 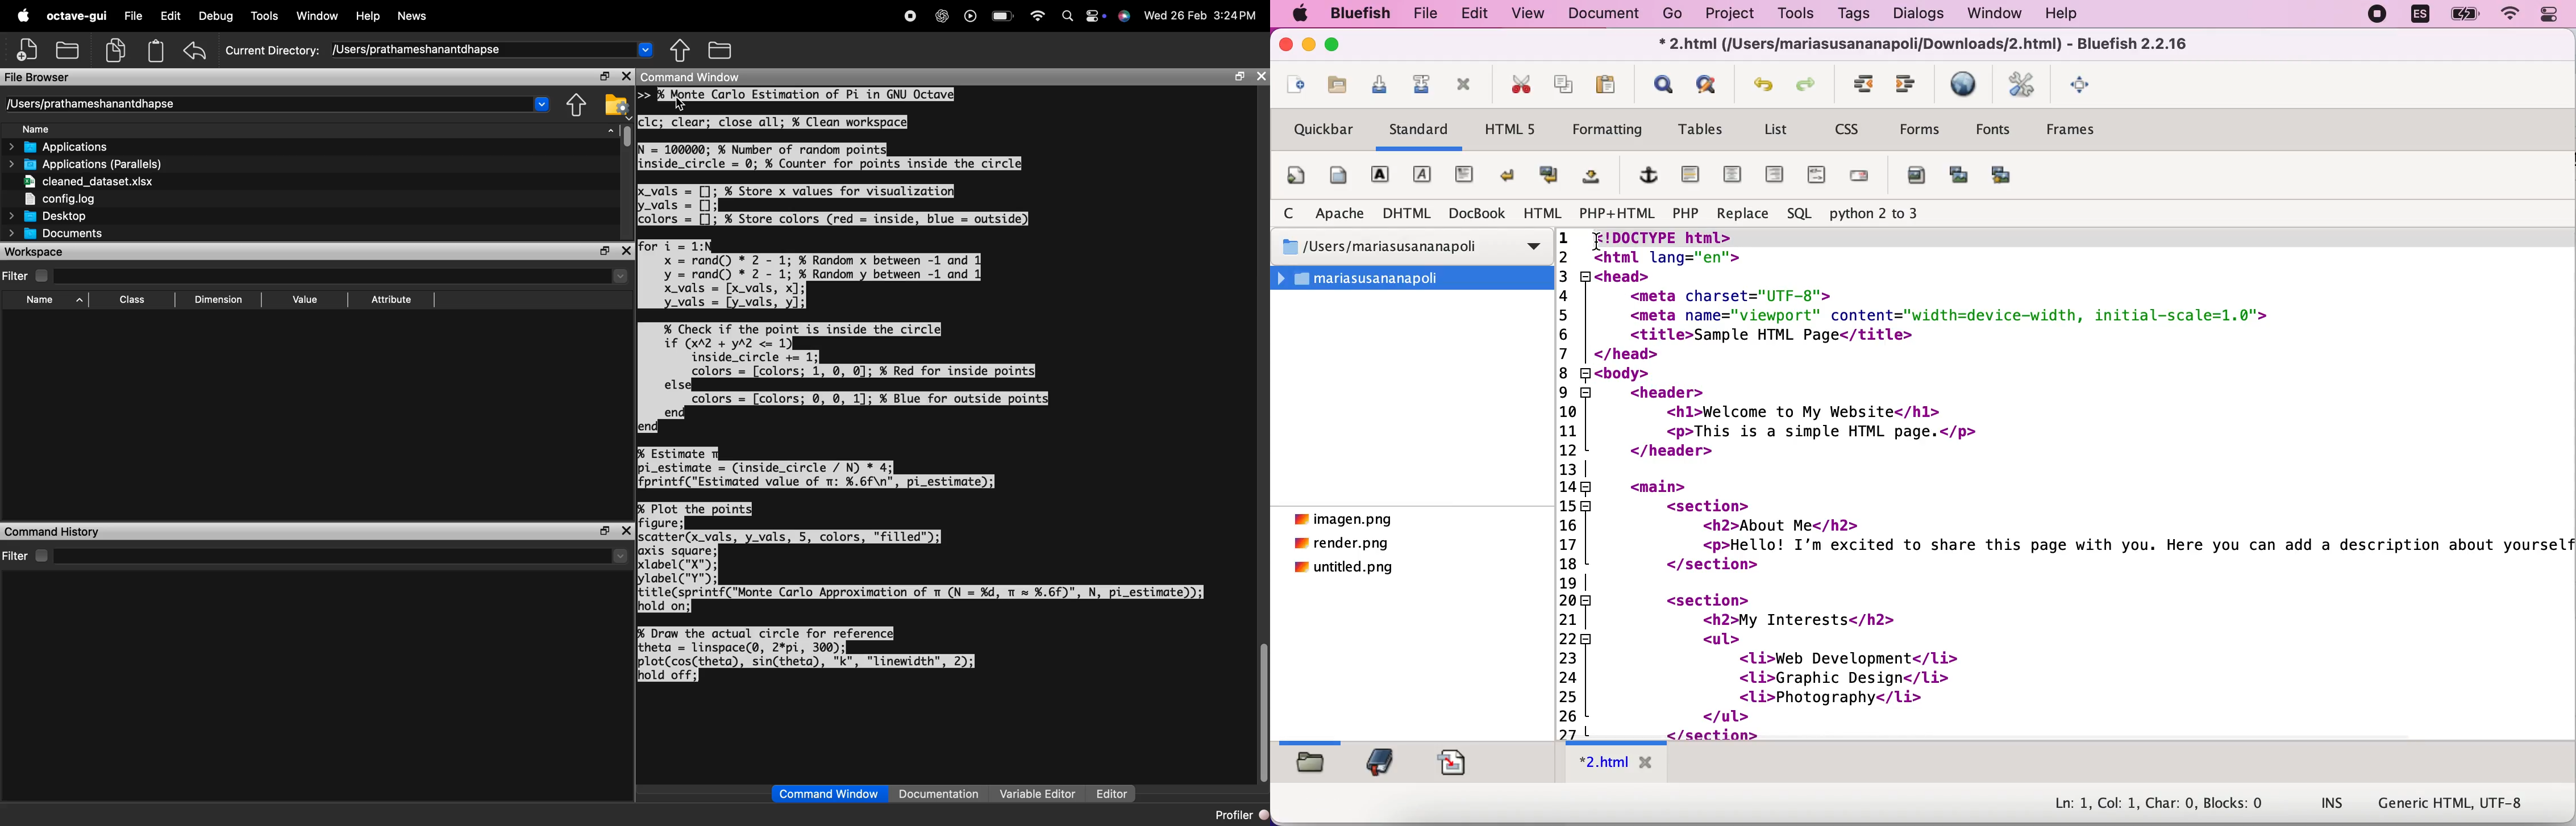 I want to click on paragraph, so click(x=1465, y=177).